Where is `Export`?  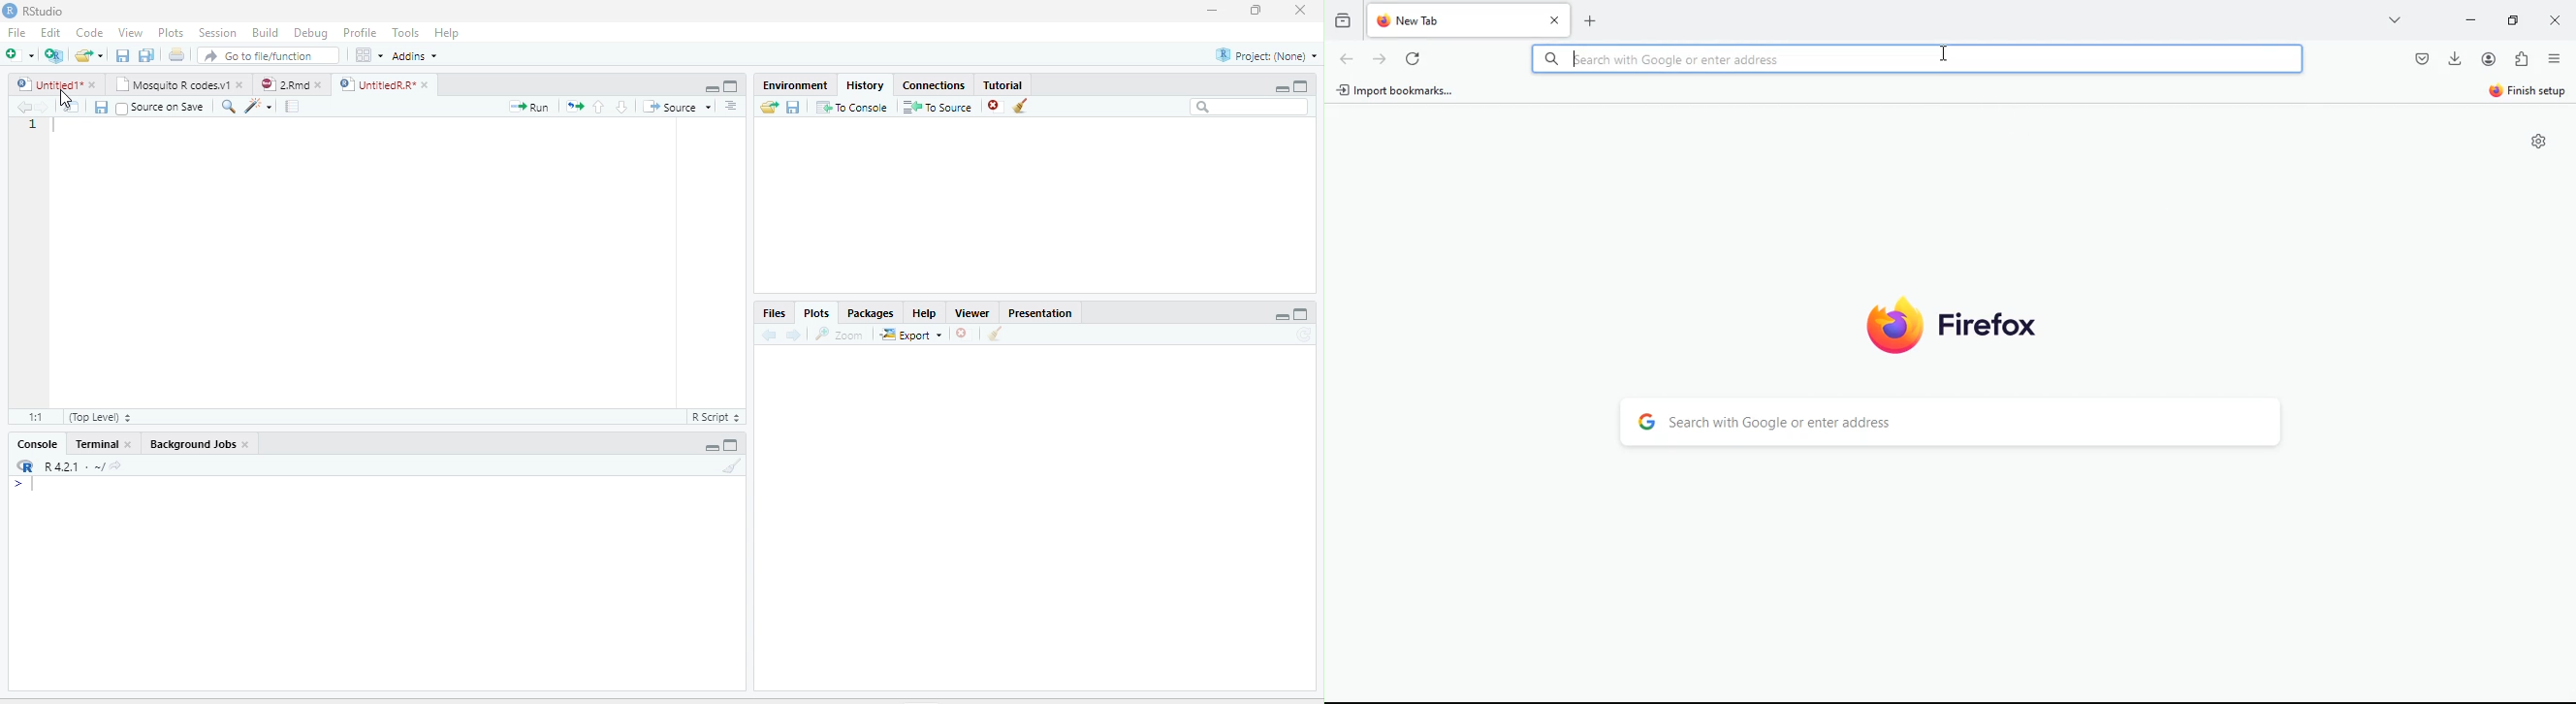 Export is located at coordinates (911, 335).